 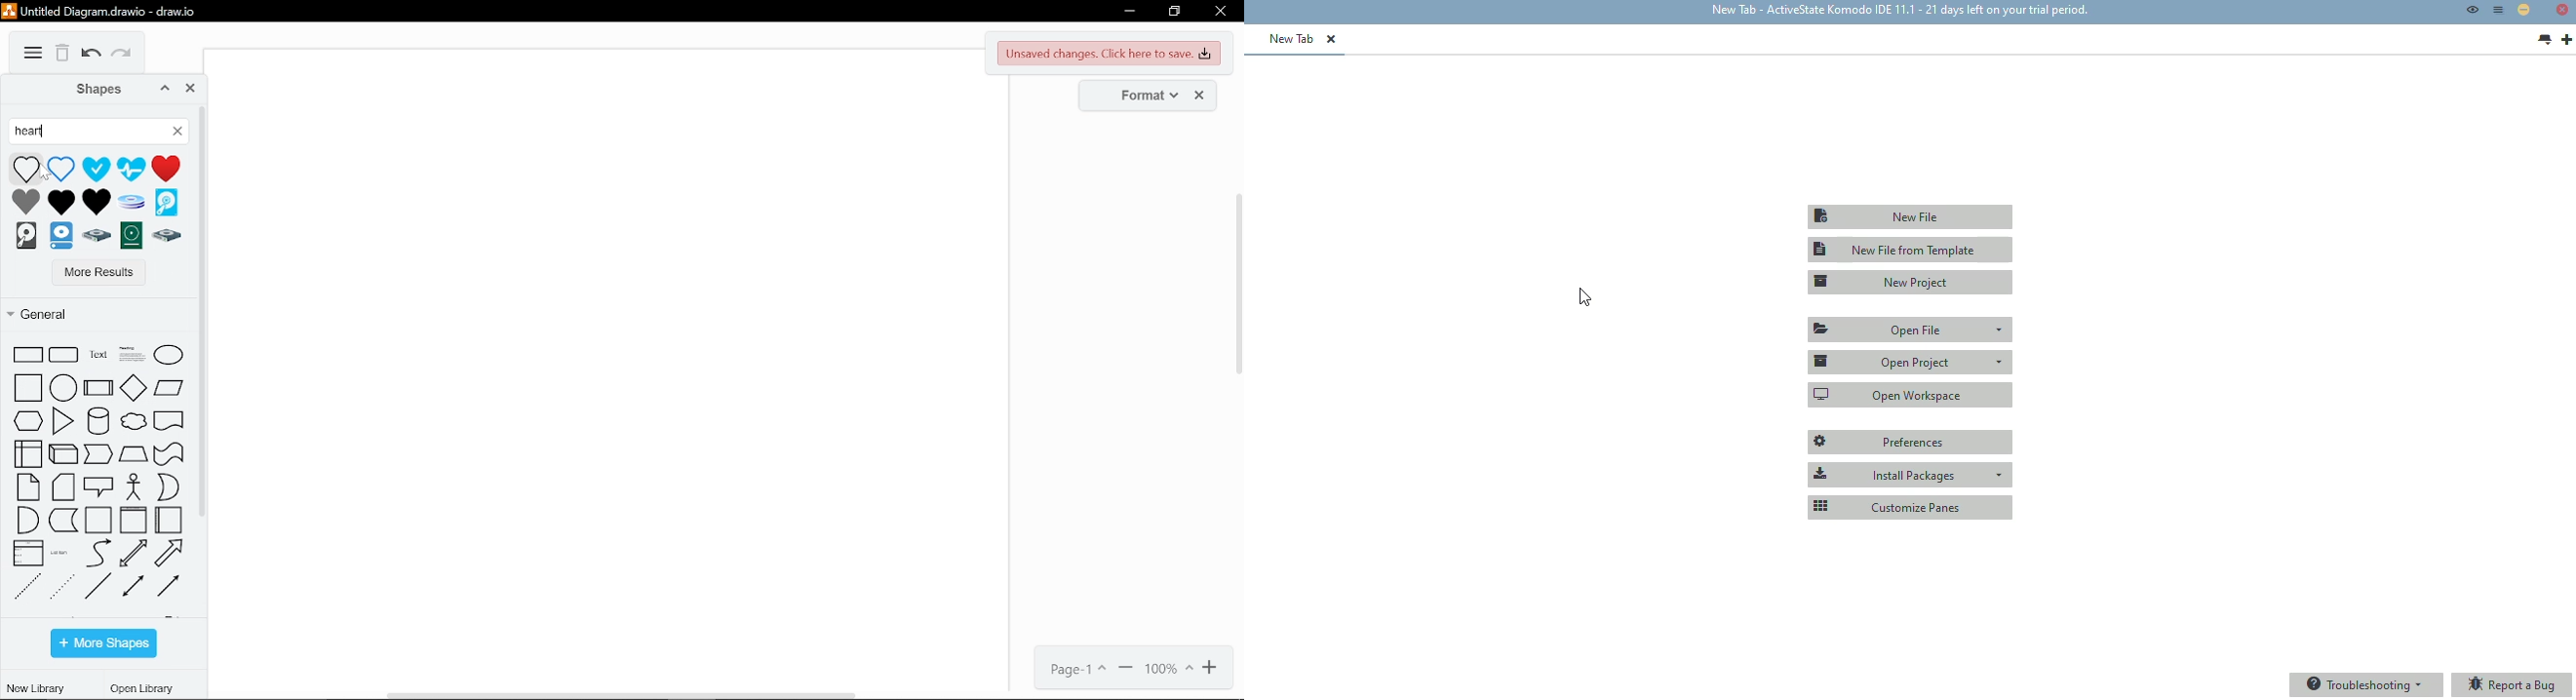 I want to click on and, so click(x=26, y=521).